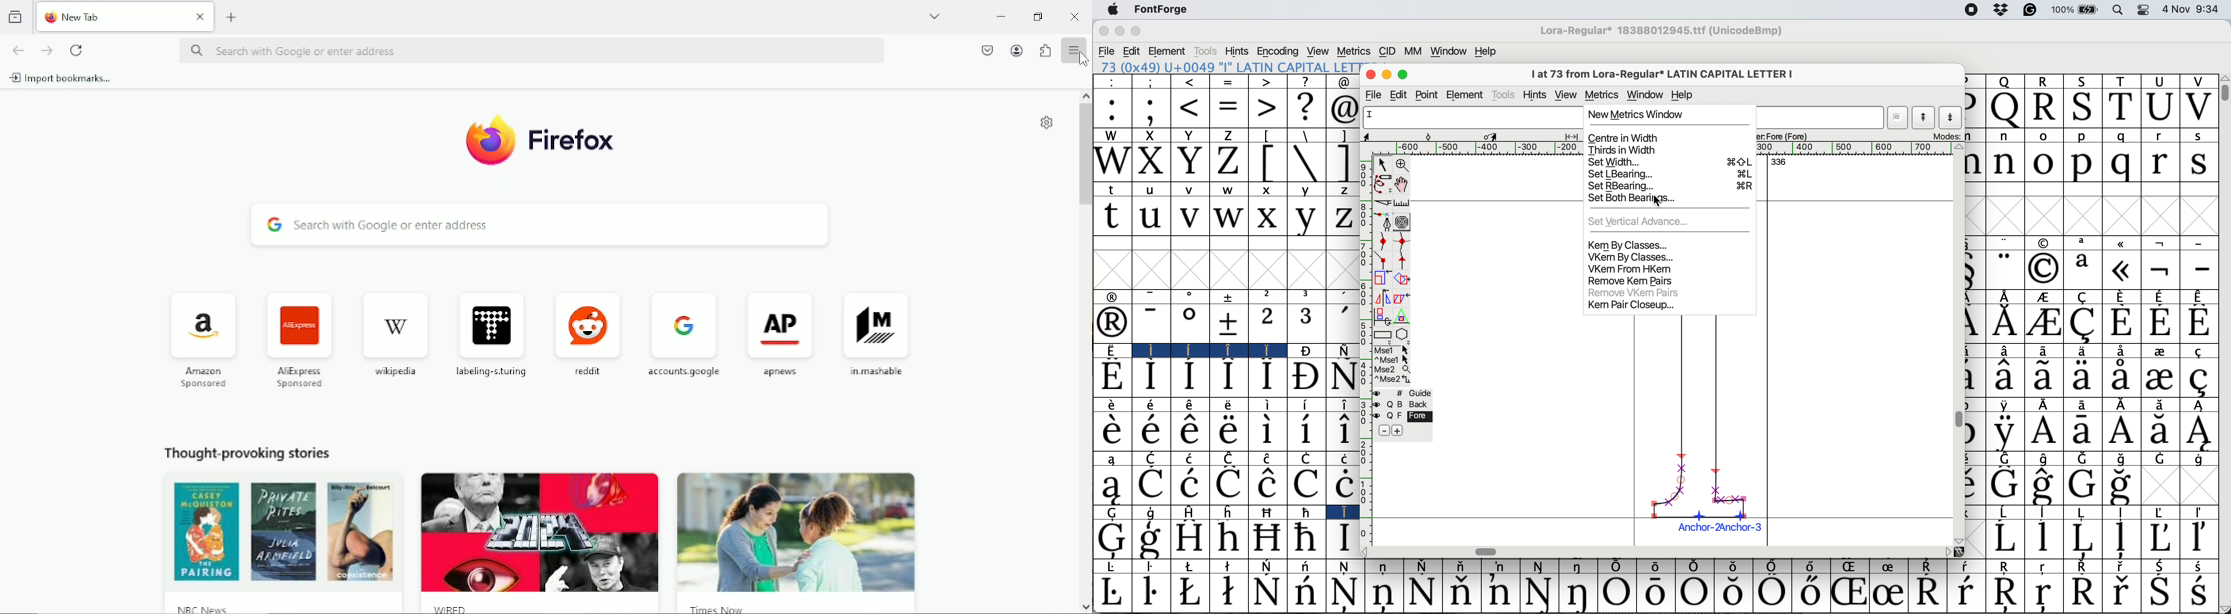  Describe the element at coordinates (1628, 200) in the screenshot. I see `set both bearings` at that location.